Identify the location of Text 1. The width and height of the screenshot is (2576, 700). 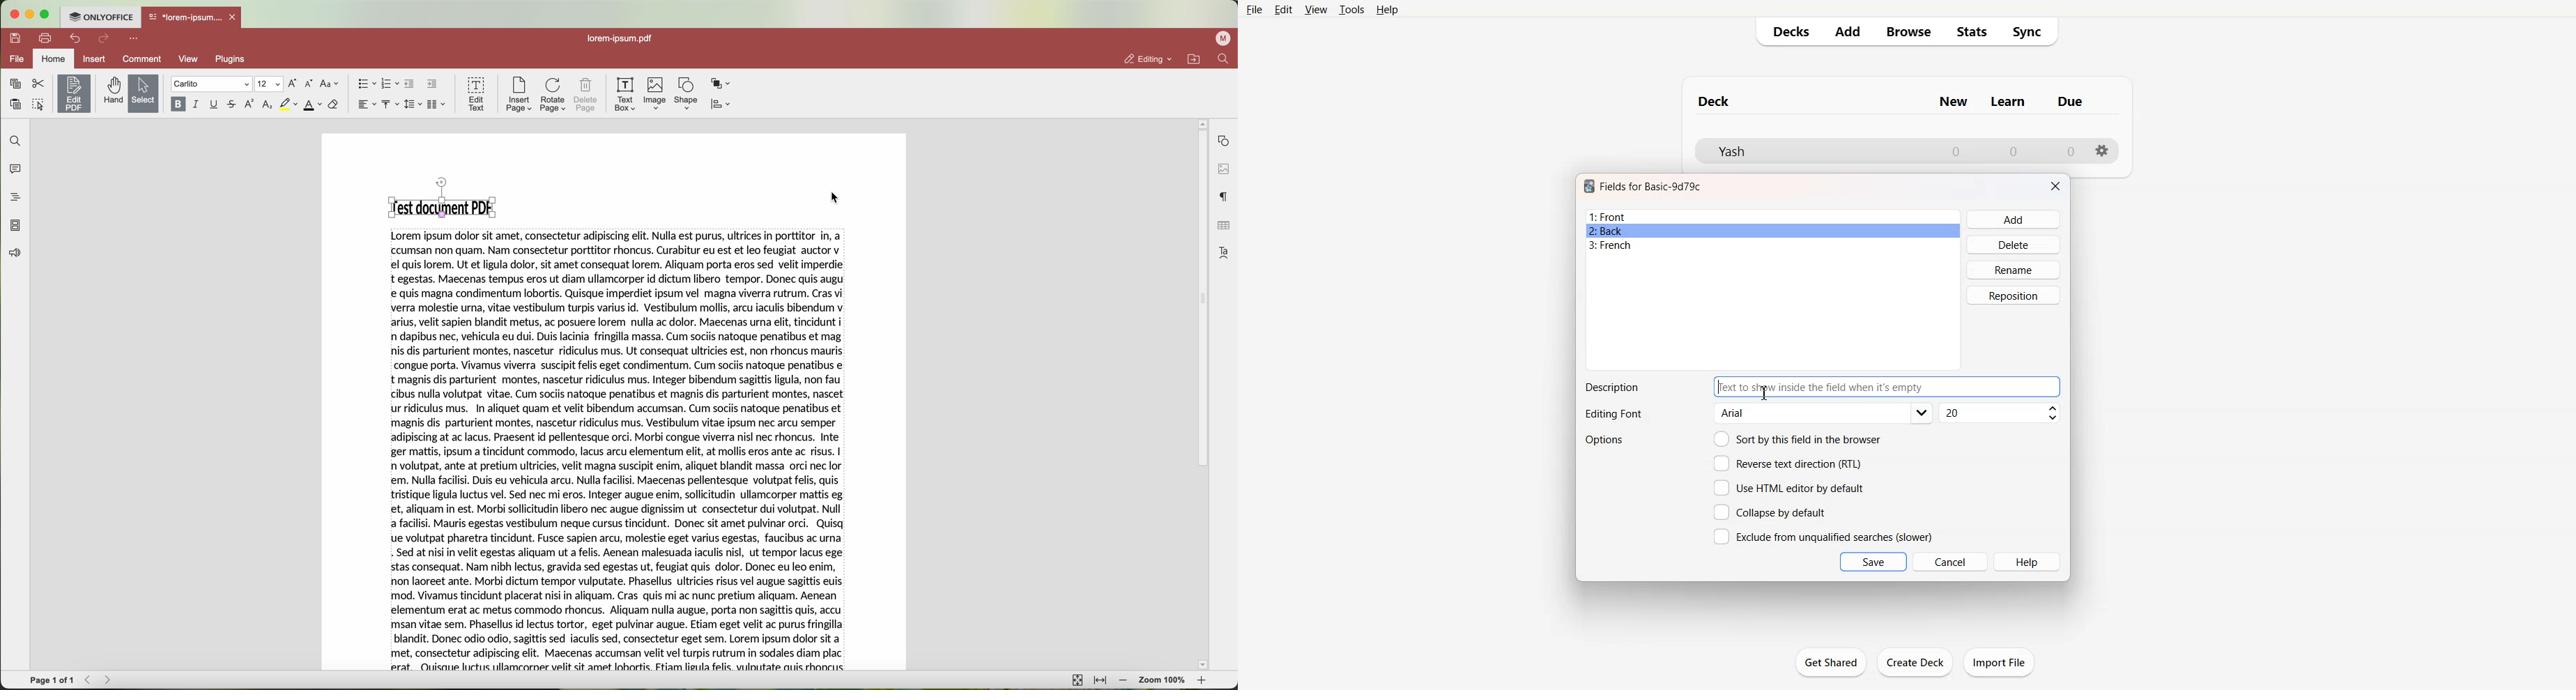
(1651, 186).